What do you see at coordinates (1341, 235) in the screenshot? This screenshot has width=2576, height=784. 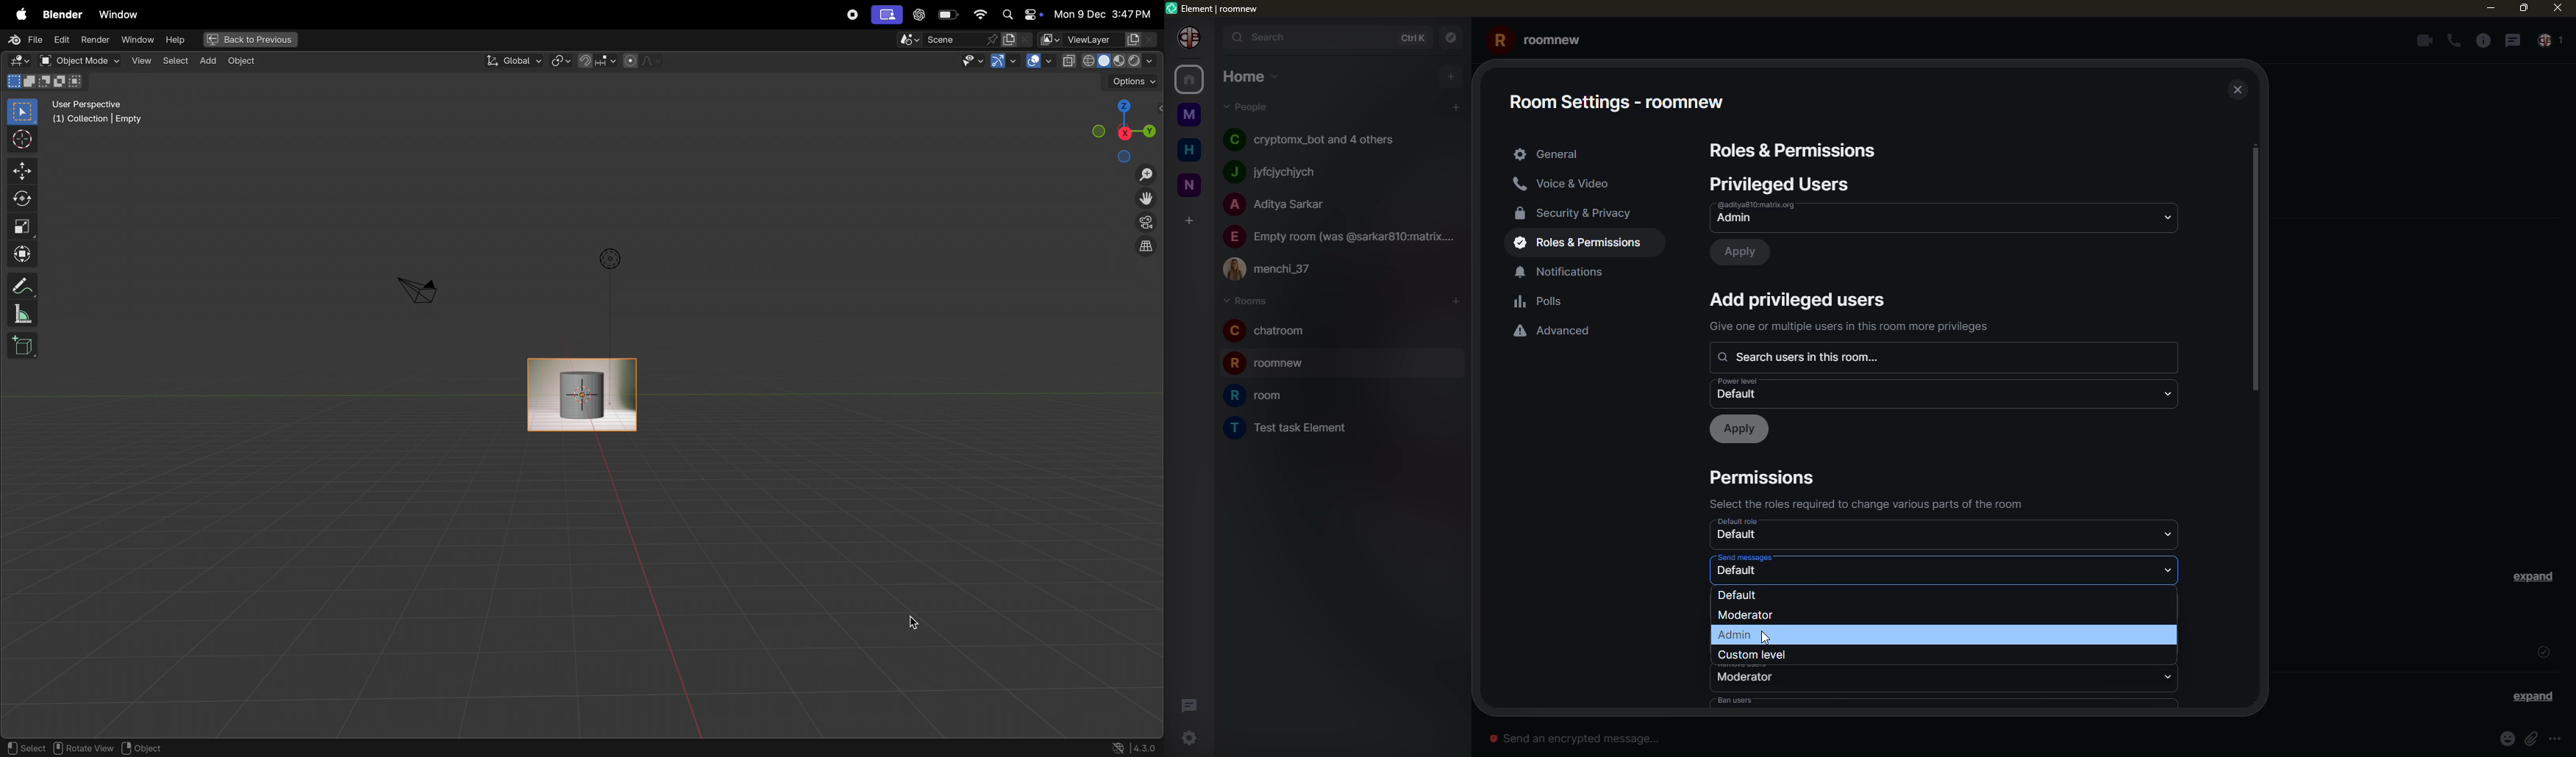 I see `people` at bounding box center [1341, 235].